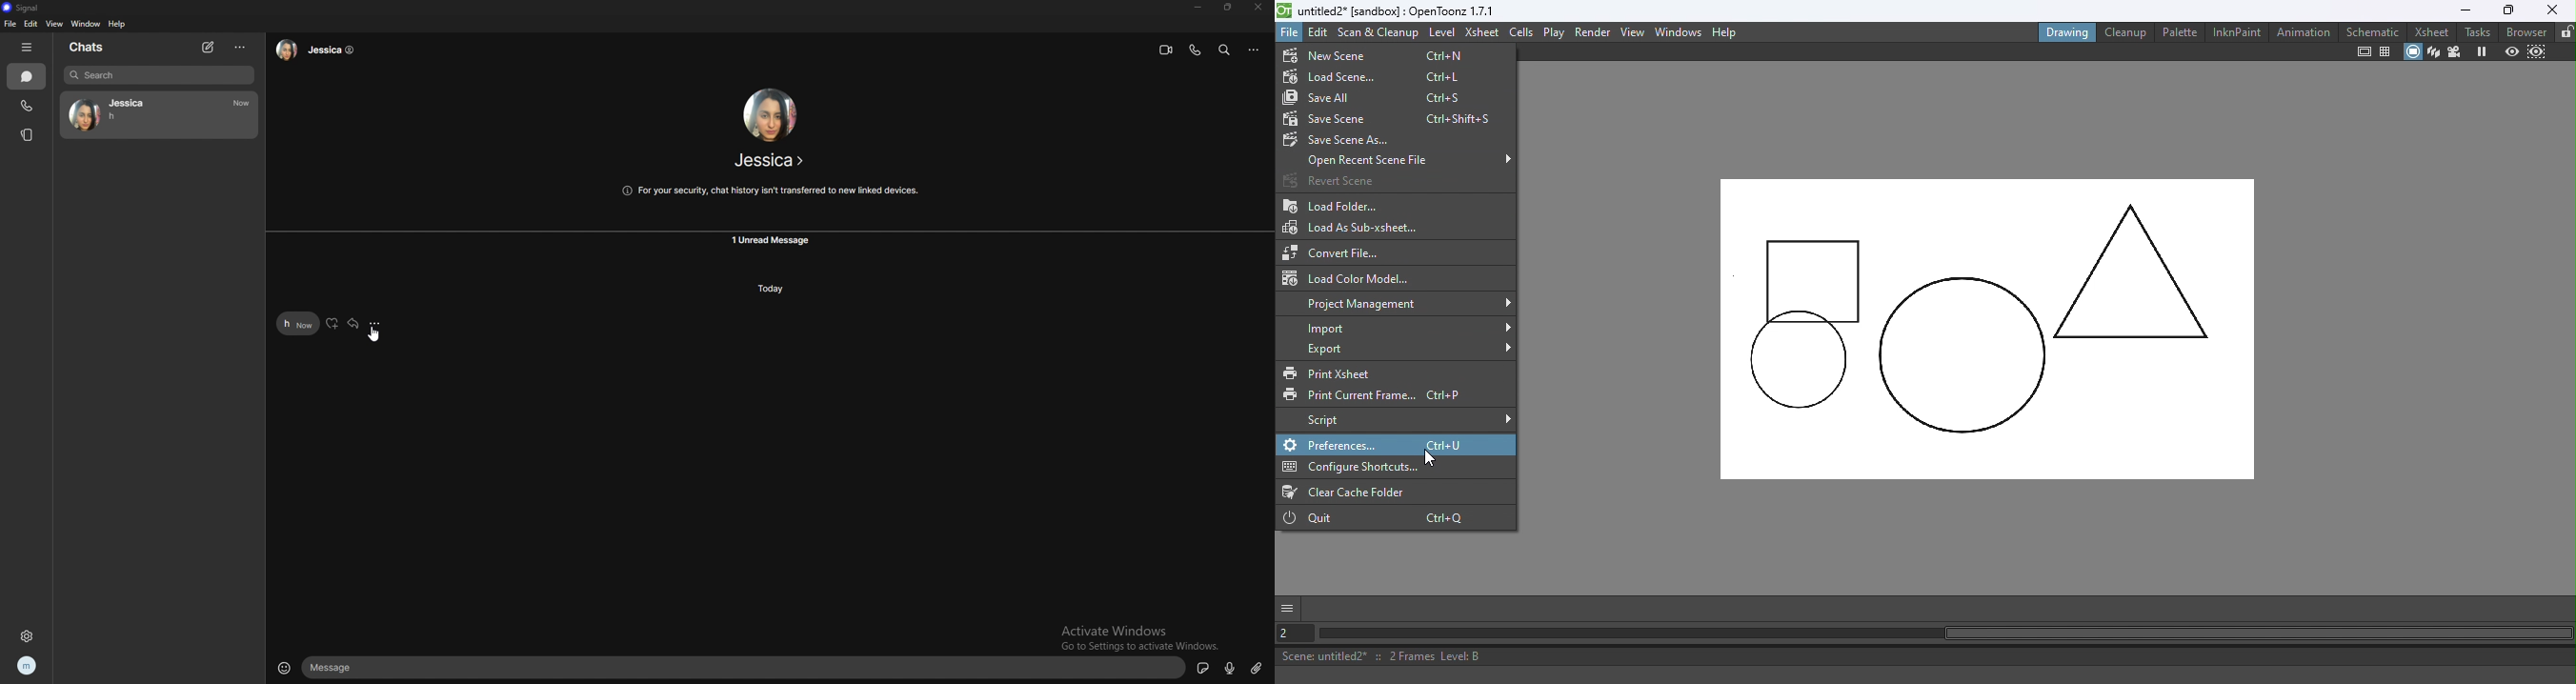  I want to click on cursor, so click(375, 334).